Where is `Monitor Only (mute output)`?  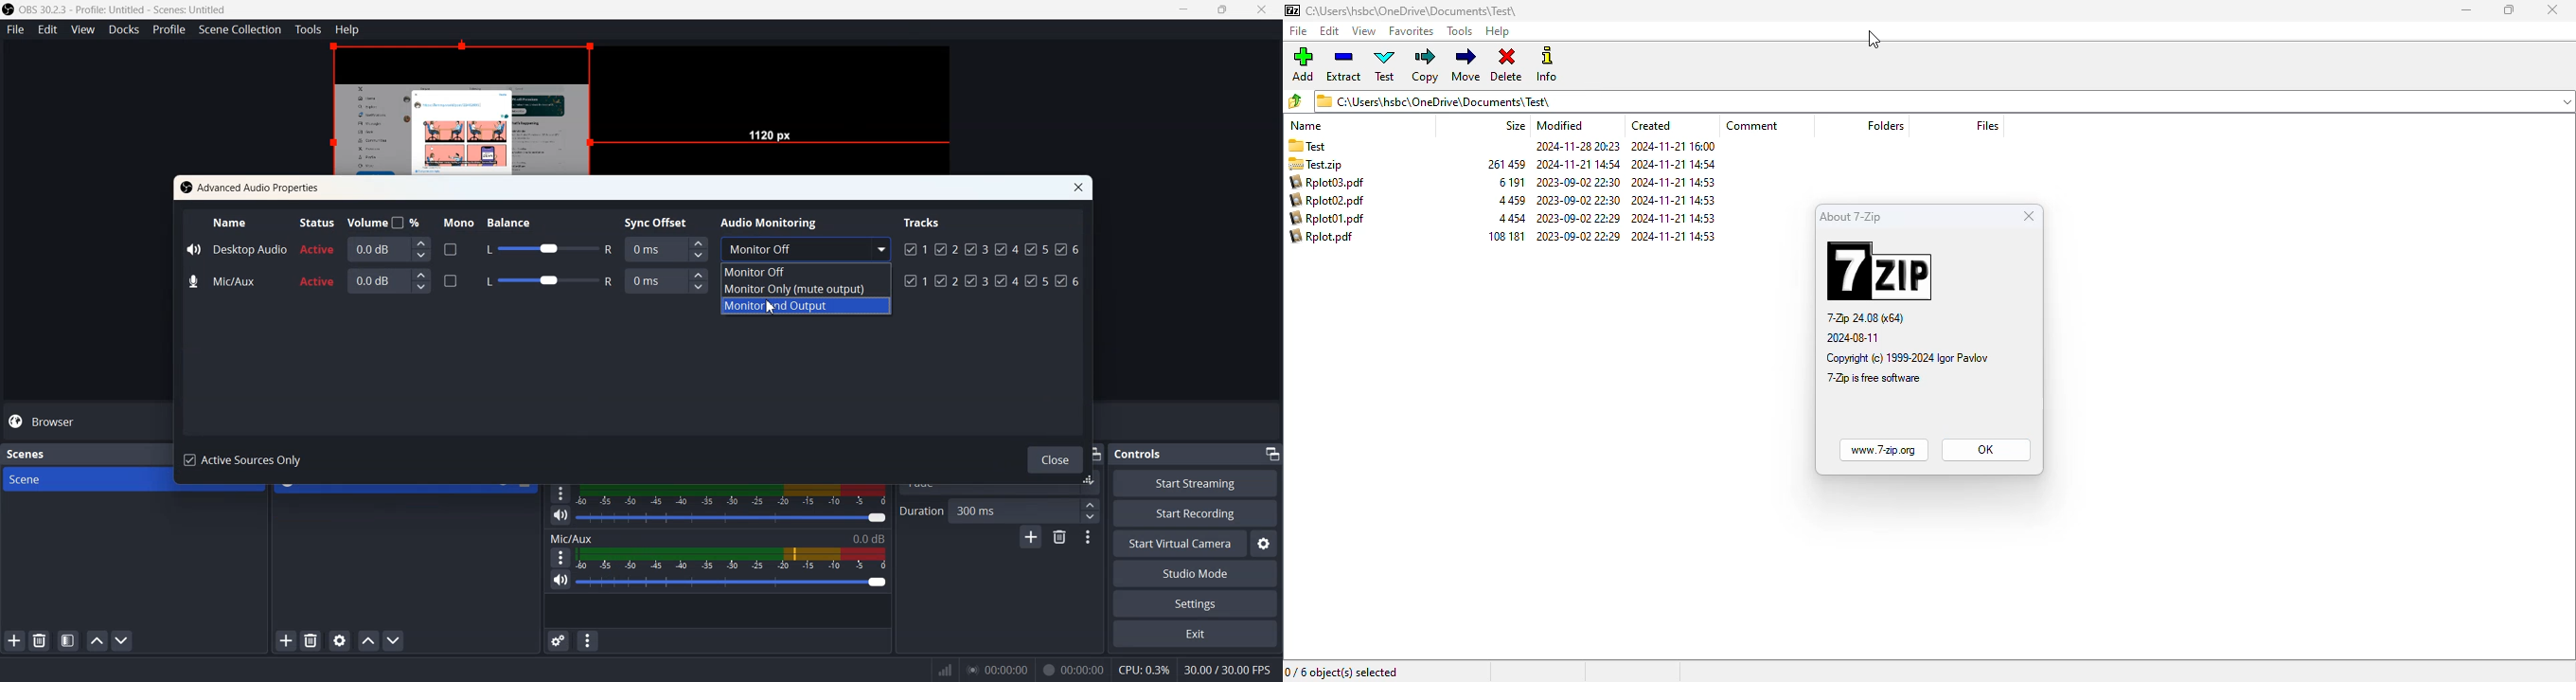 Monitor Only (mute output) is located at coordinates (807, 290).